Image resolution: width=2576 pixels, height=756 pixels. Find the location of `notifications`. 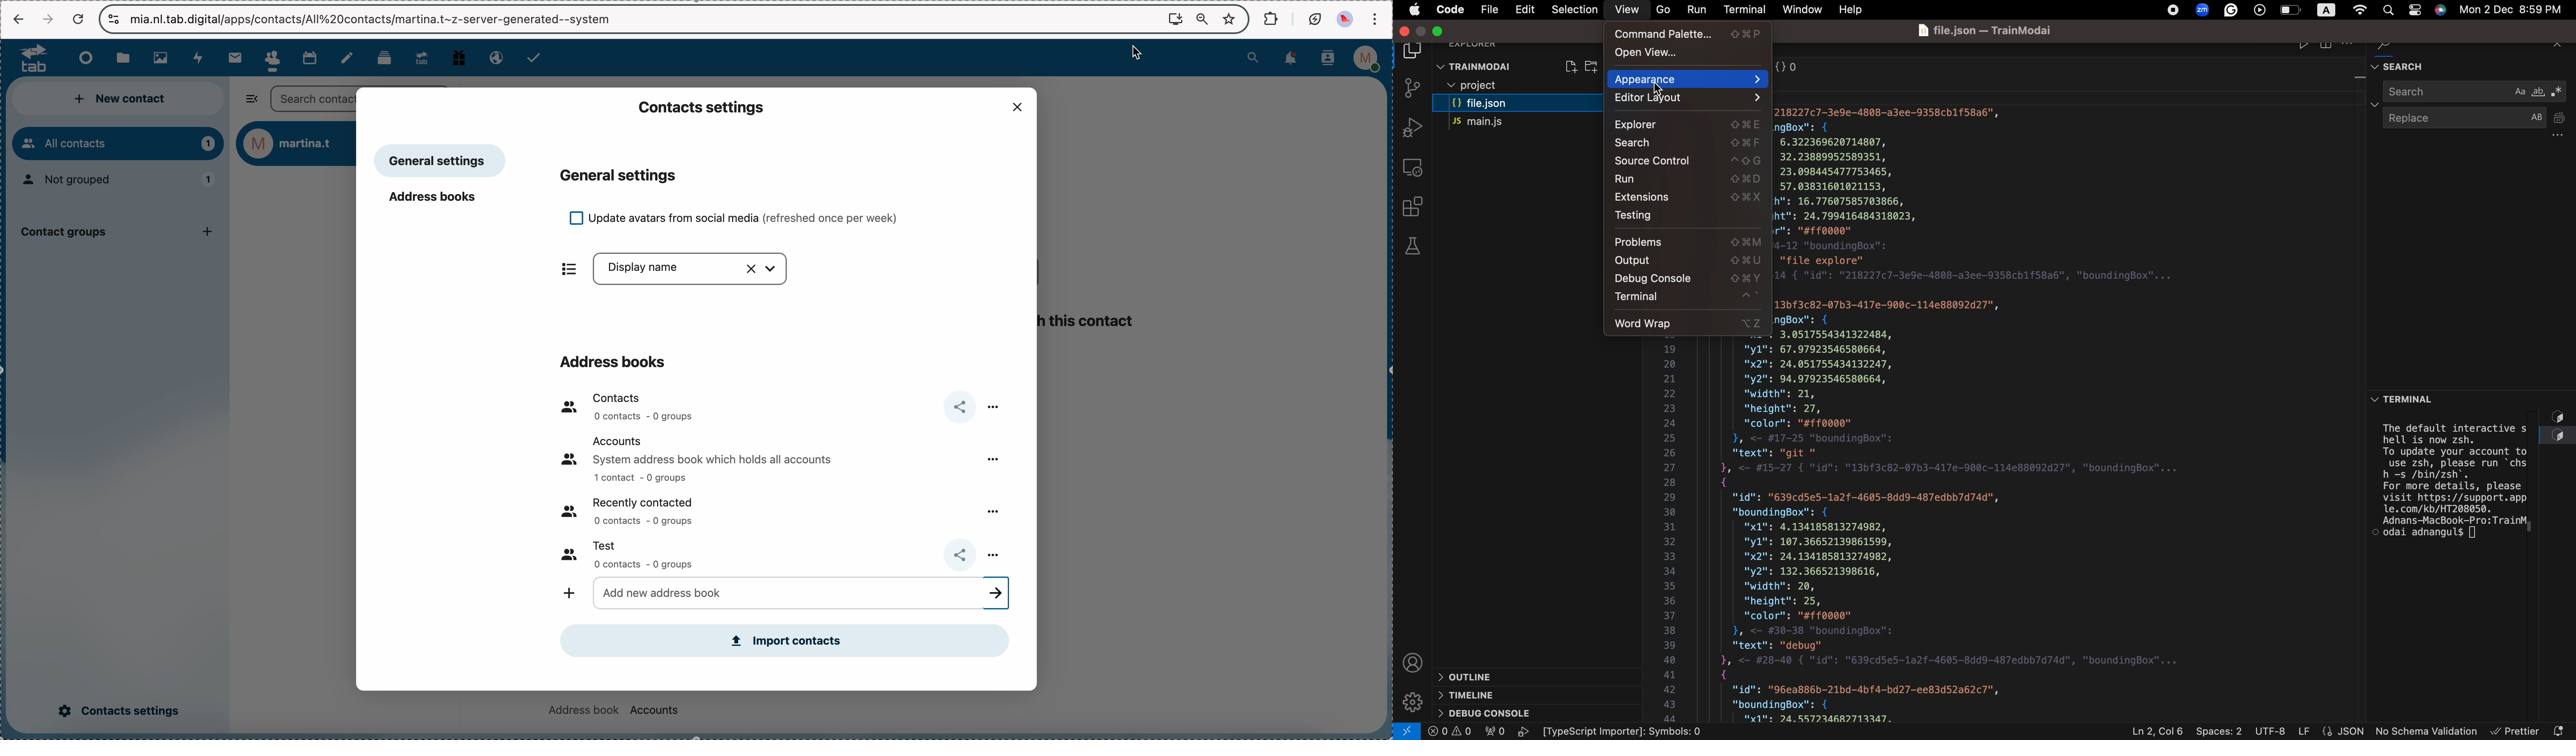

notifications is located at coordinates (1293, 58).